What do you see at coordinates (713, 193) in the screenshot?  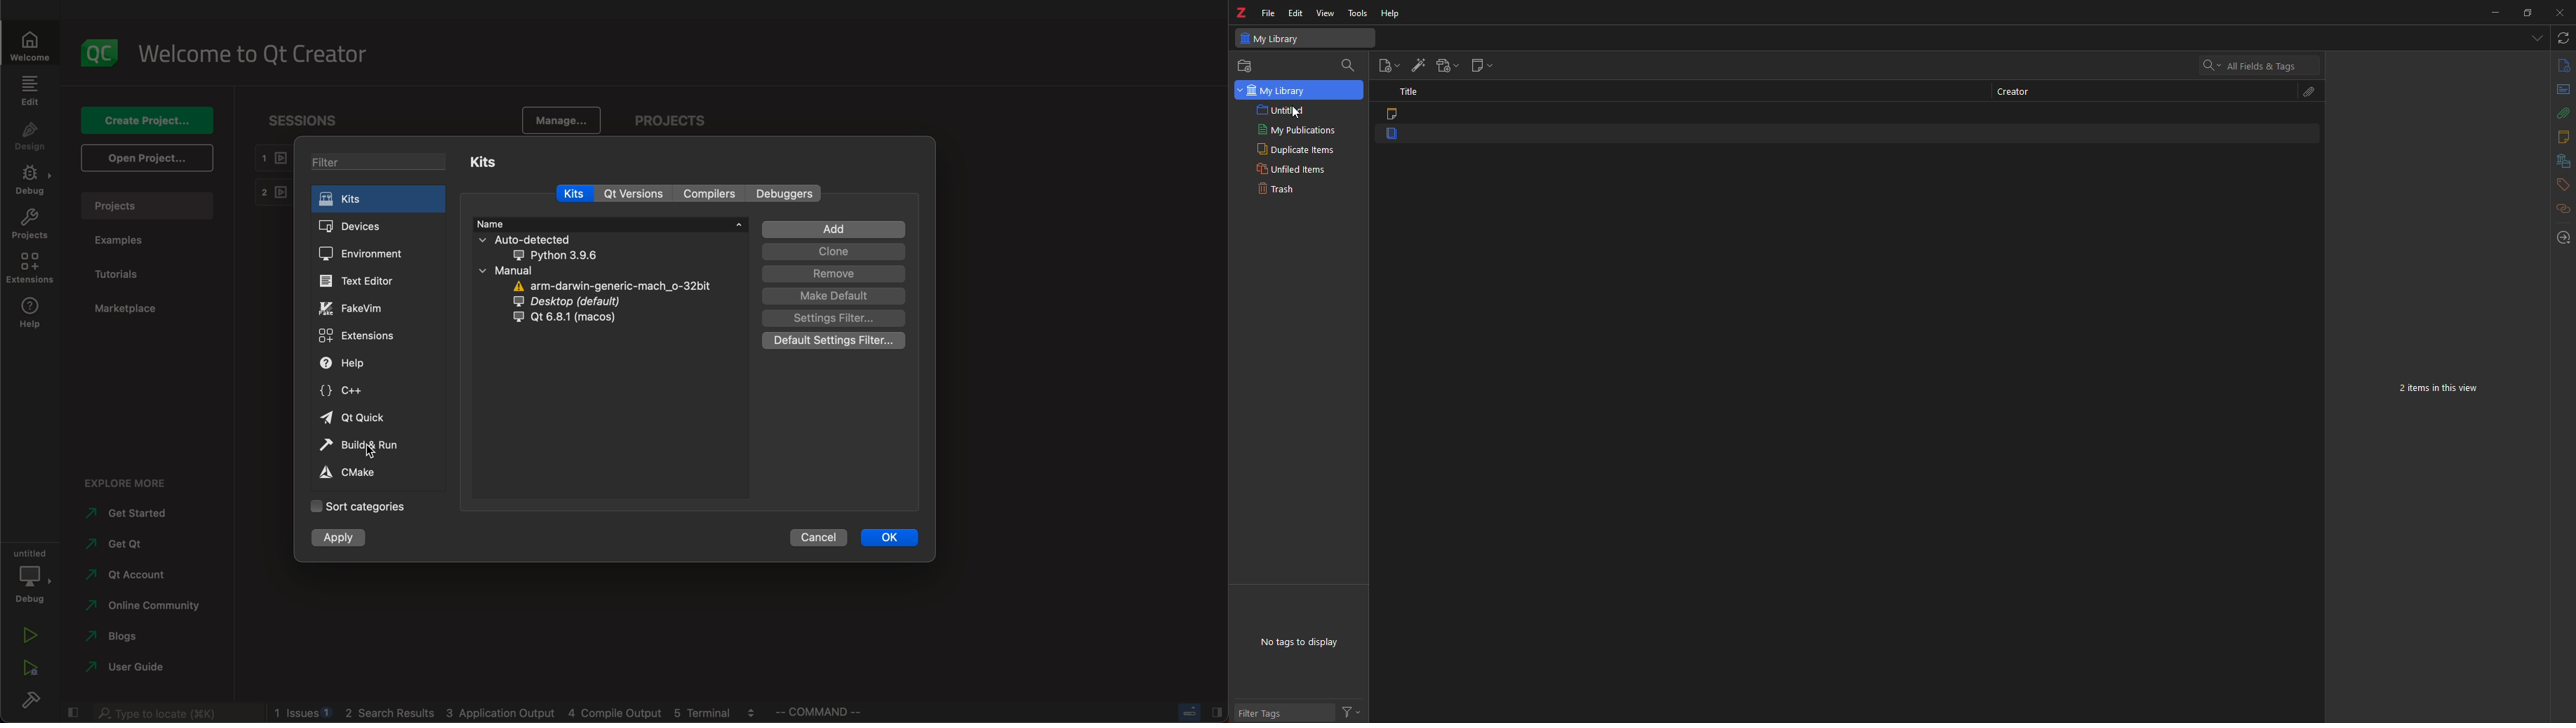 I see `compilers` at bounding box center [713, 193].